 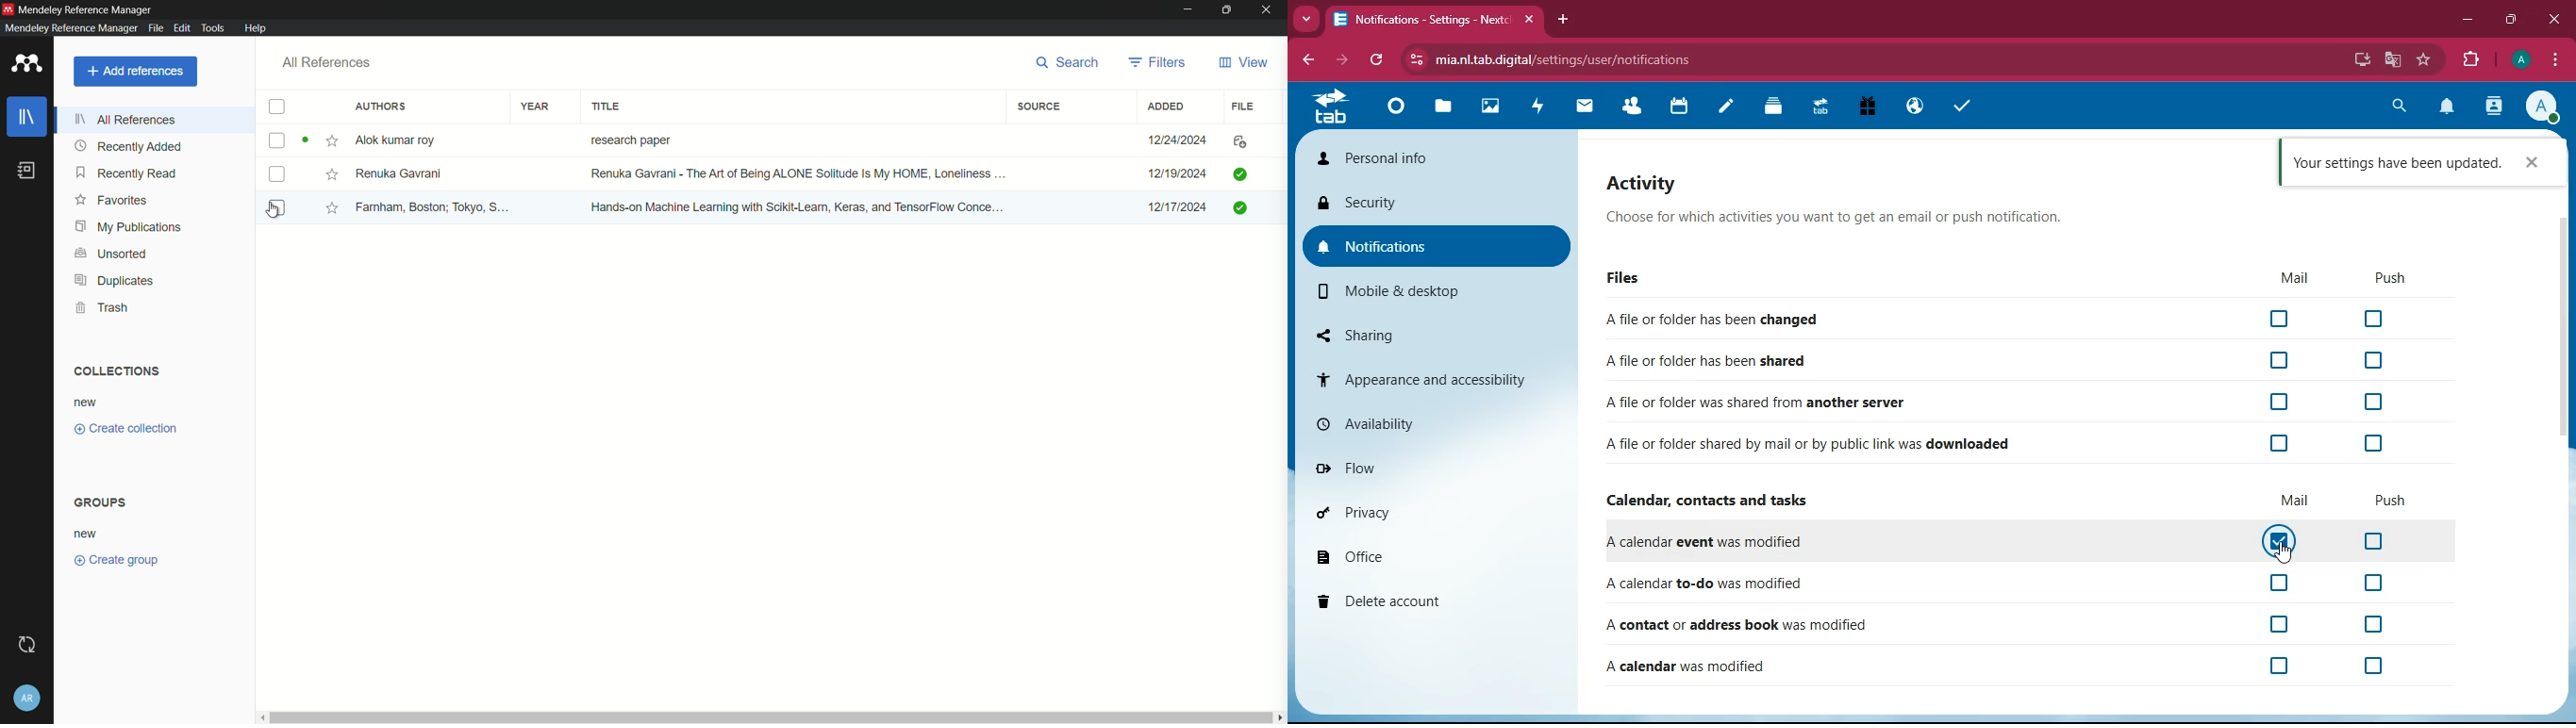 What do you see at coordinates (1434, 508) in the screenshot?
I see `privacy` at bounding box center [1434, 508].